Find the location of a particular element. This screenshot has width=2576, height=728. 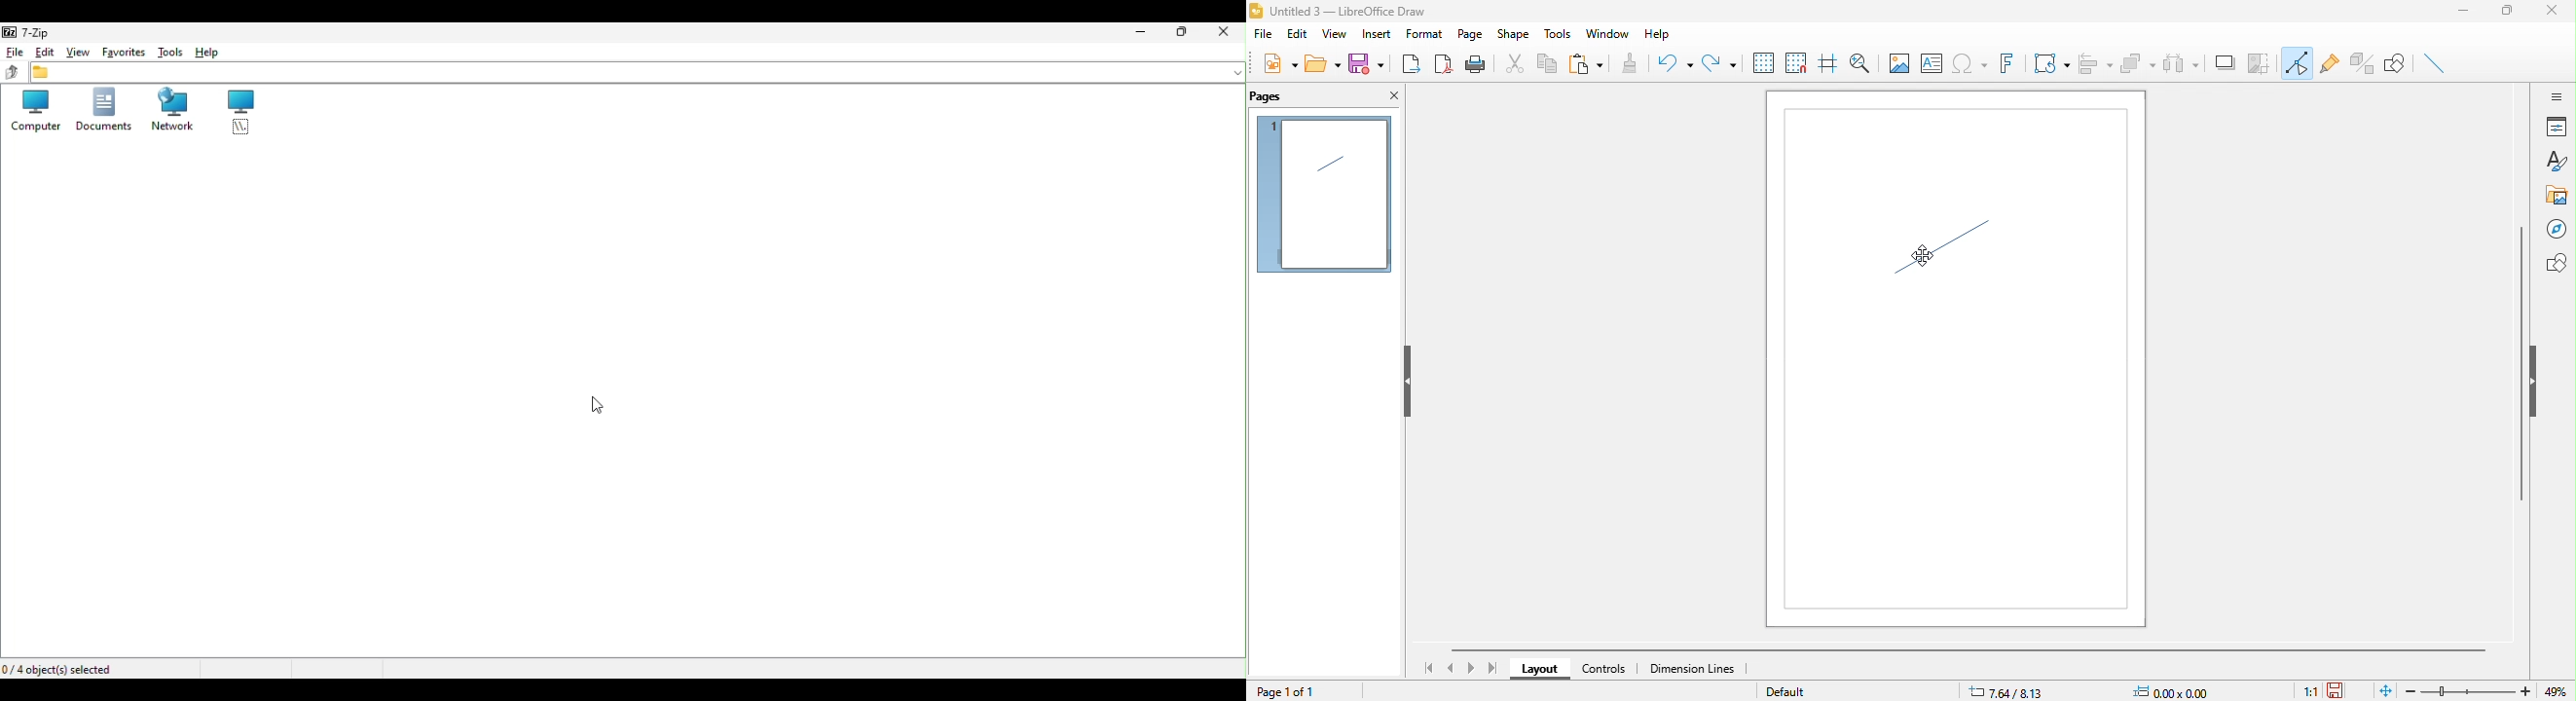

Edit is located at coordinates (45, 51).